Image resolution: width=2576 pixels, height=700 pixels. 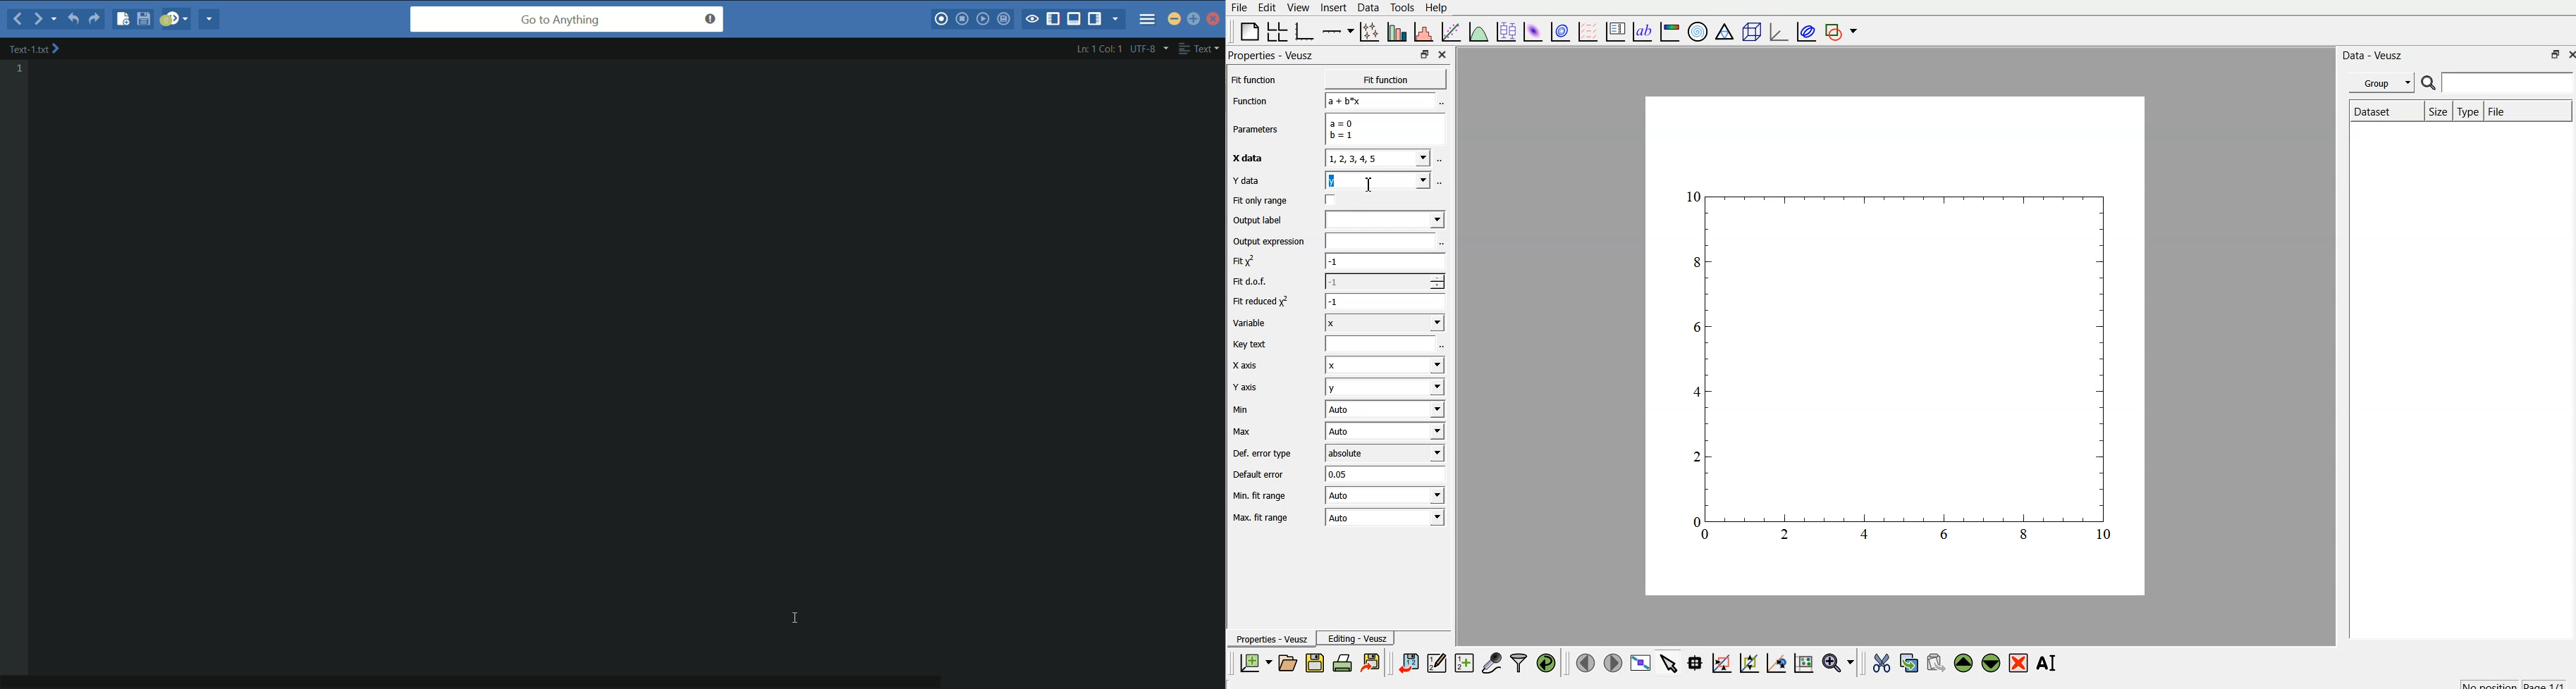 I want to click on Parameters, so click(x=1264, y=130).